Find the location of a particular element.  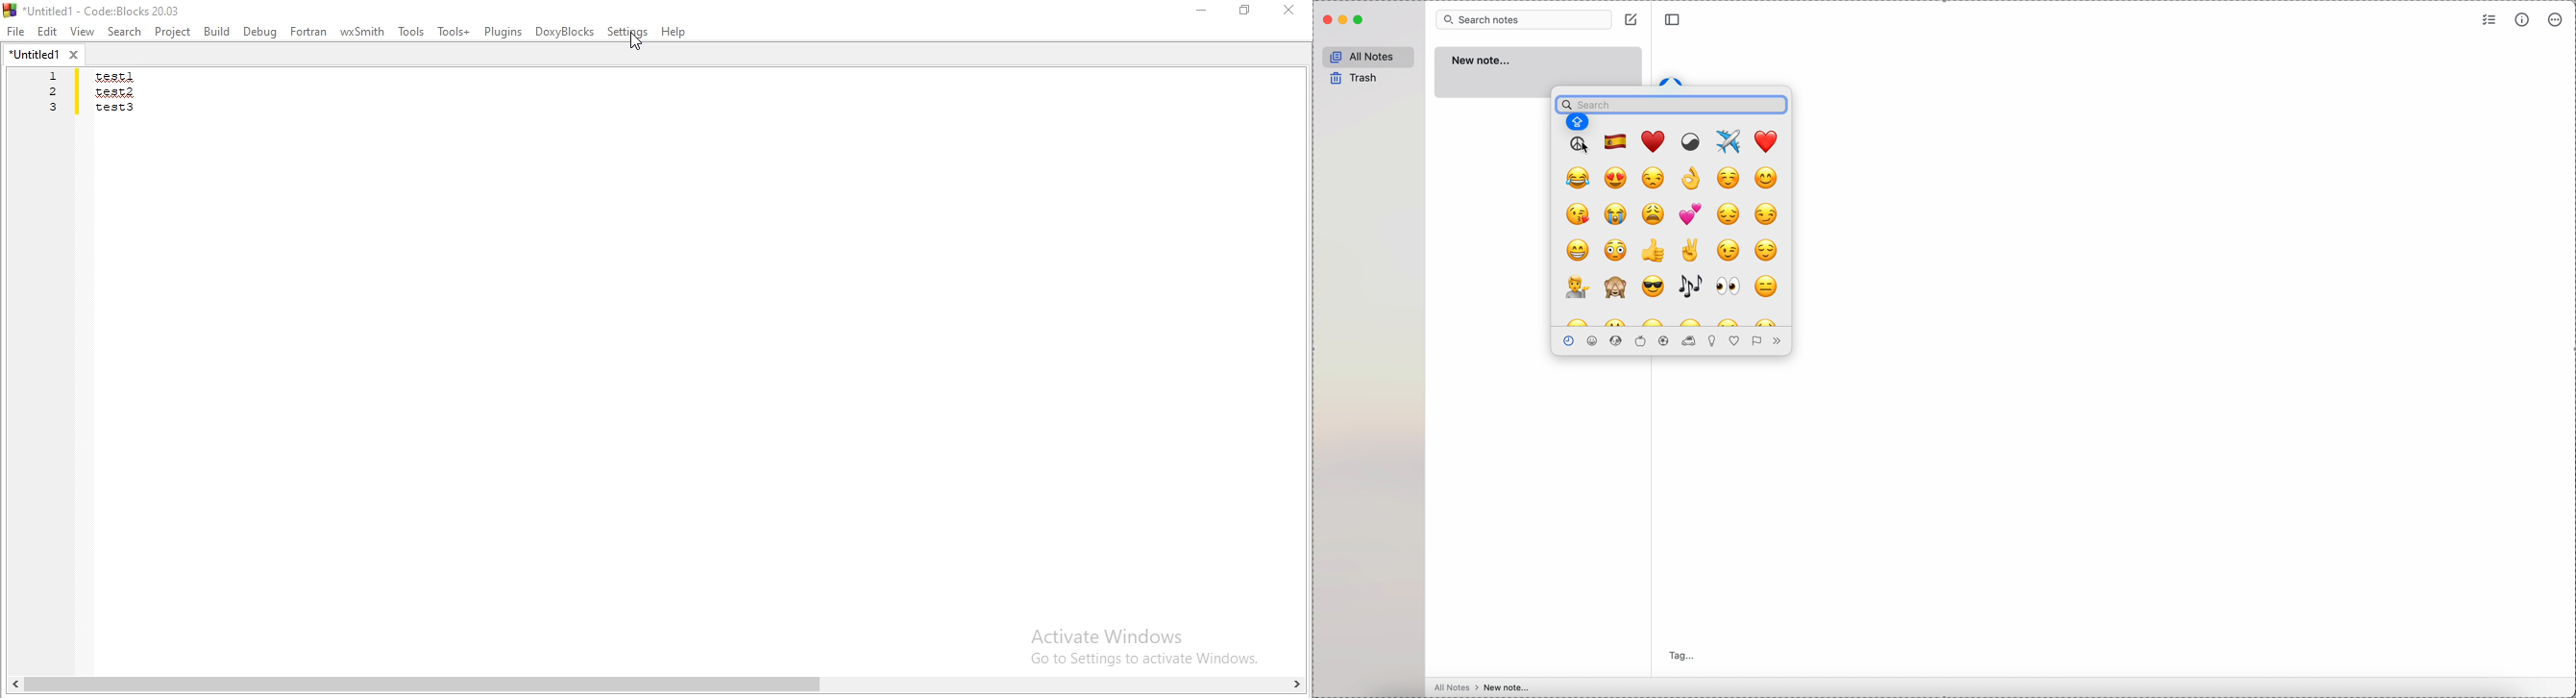

emoji is located at coordinates (1654, 213).